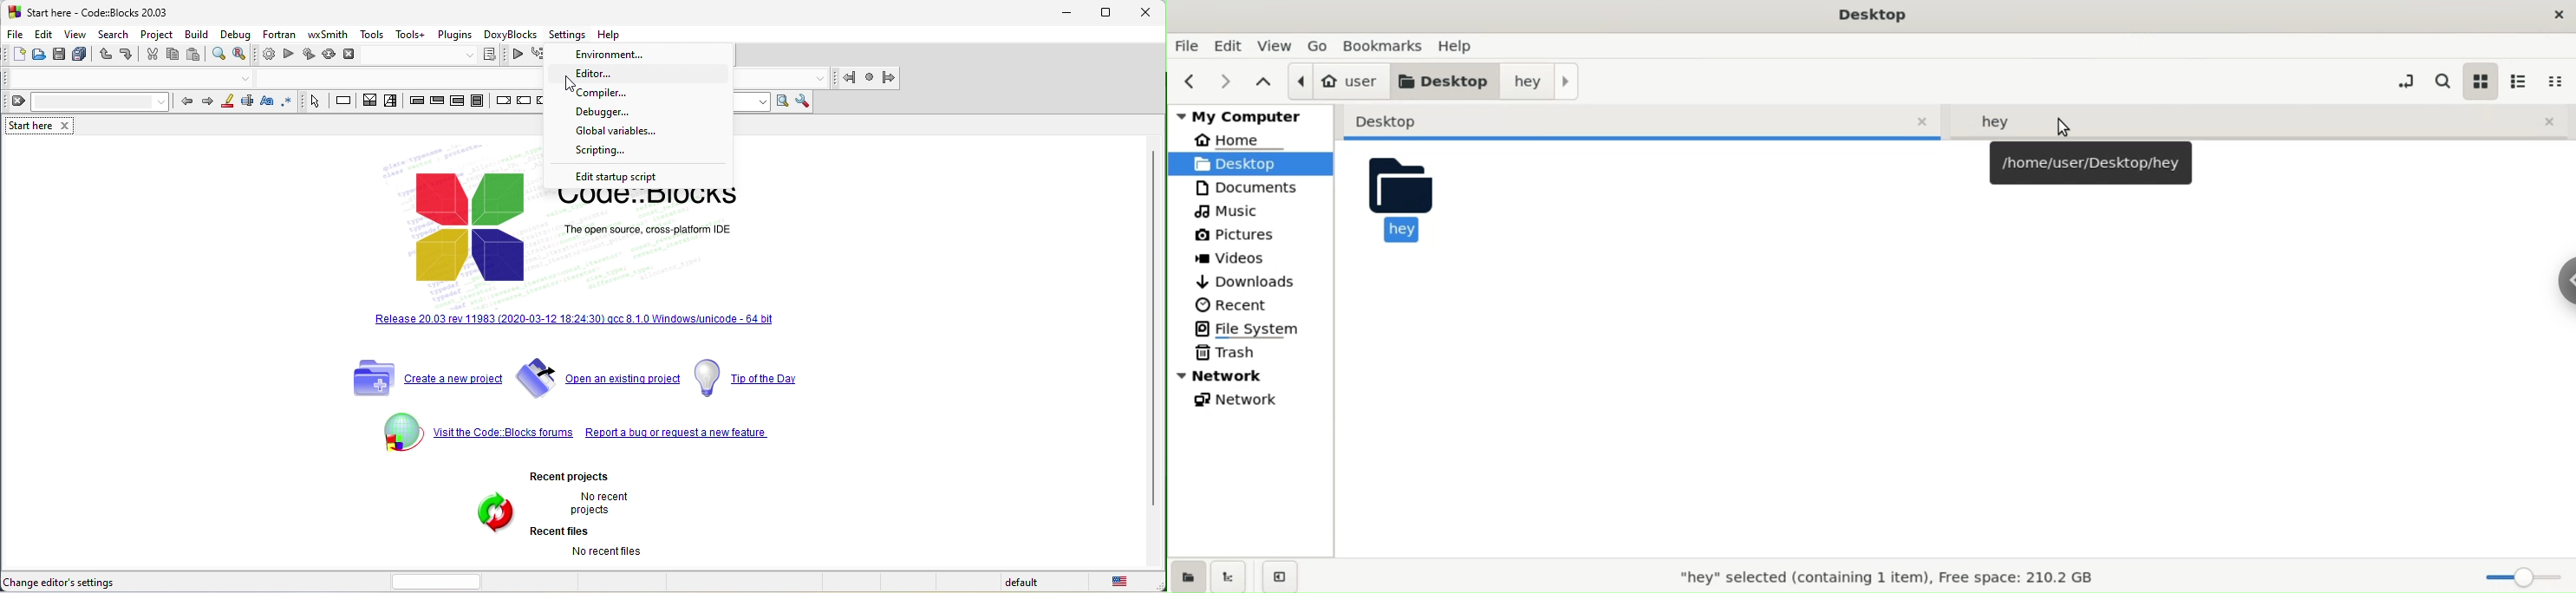  Describe the element at coordinates (845, 77) in the screenshot. I see `jump back` at that location.